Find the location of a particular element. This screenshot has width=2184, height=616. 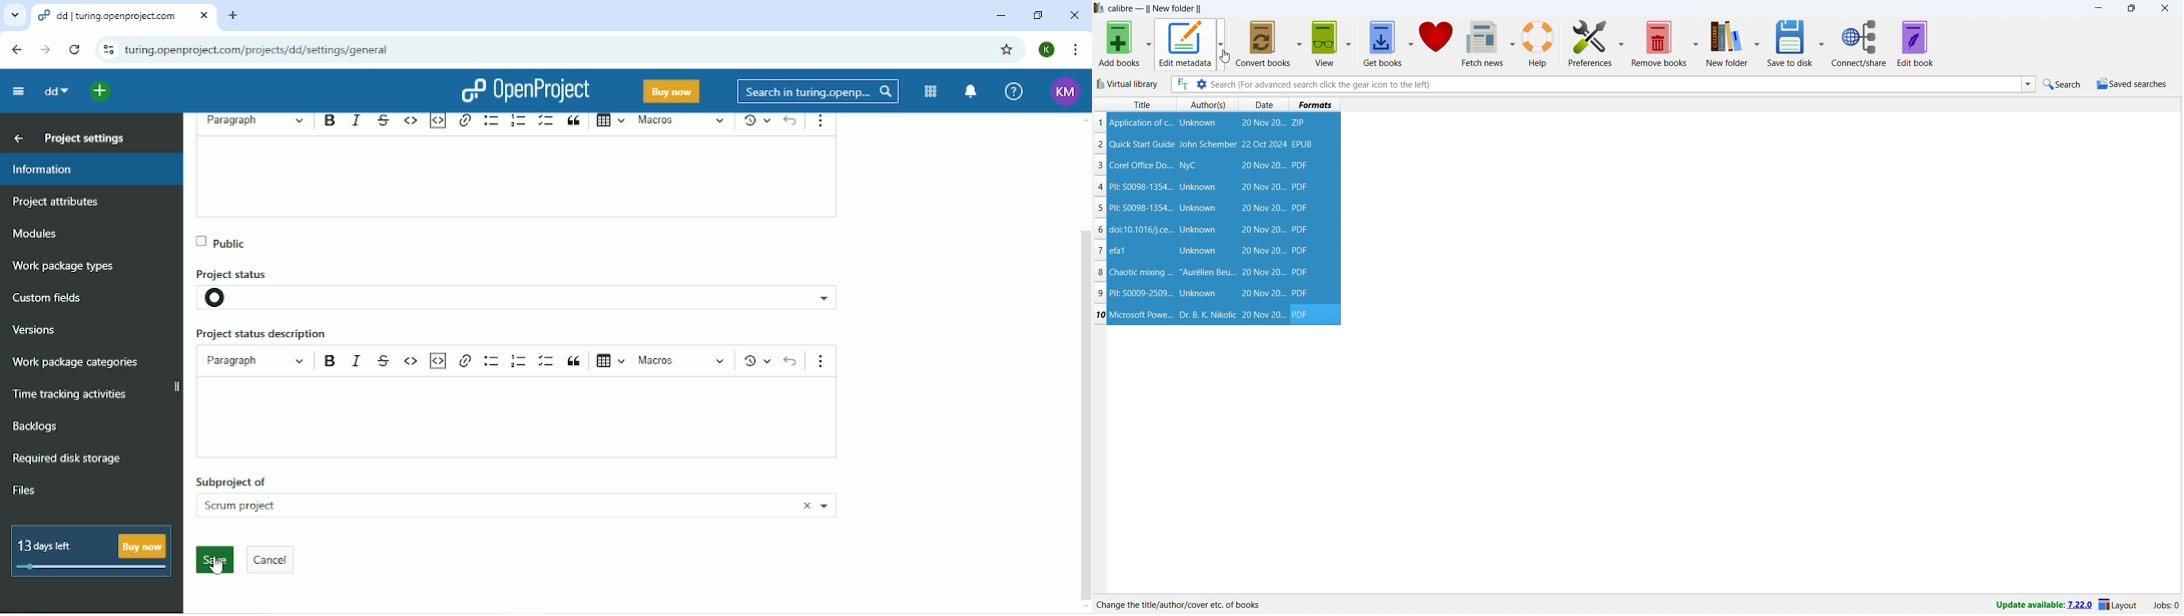

Bookmark this tab is located at coordinates (1007, 50).